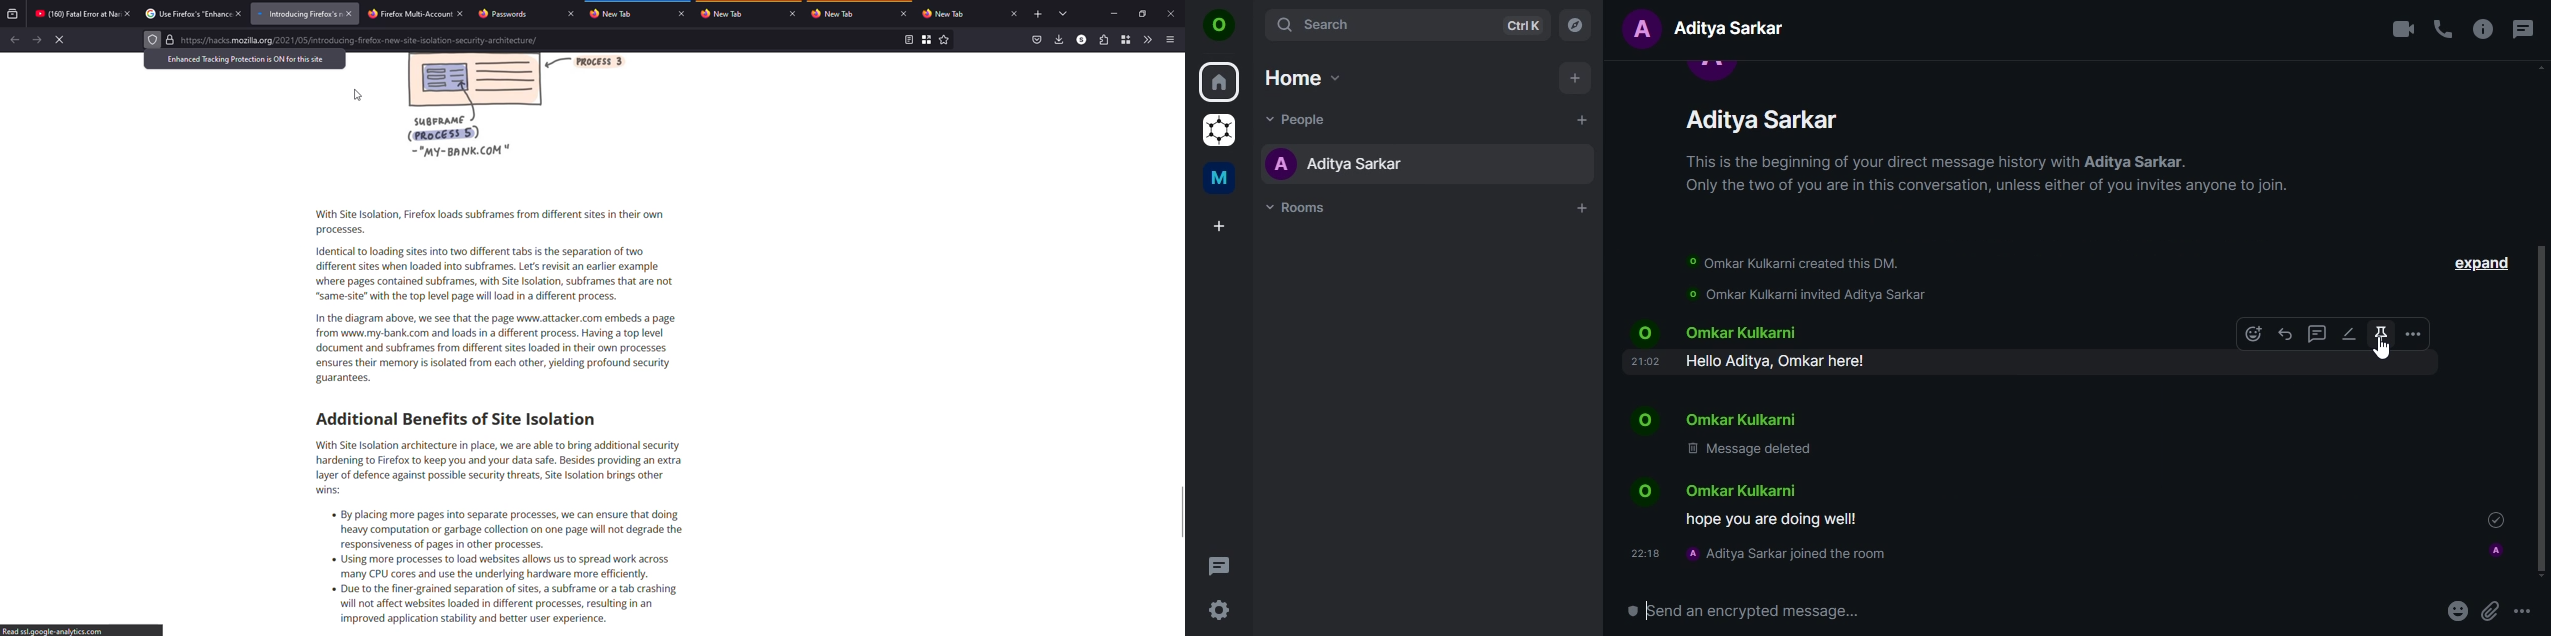  Describe the element at coordinates (361, 41) in the screenshot. I see `website` at that location.